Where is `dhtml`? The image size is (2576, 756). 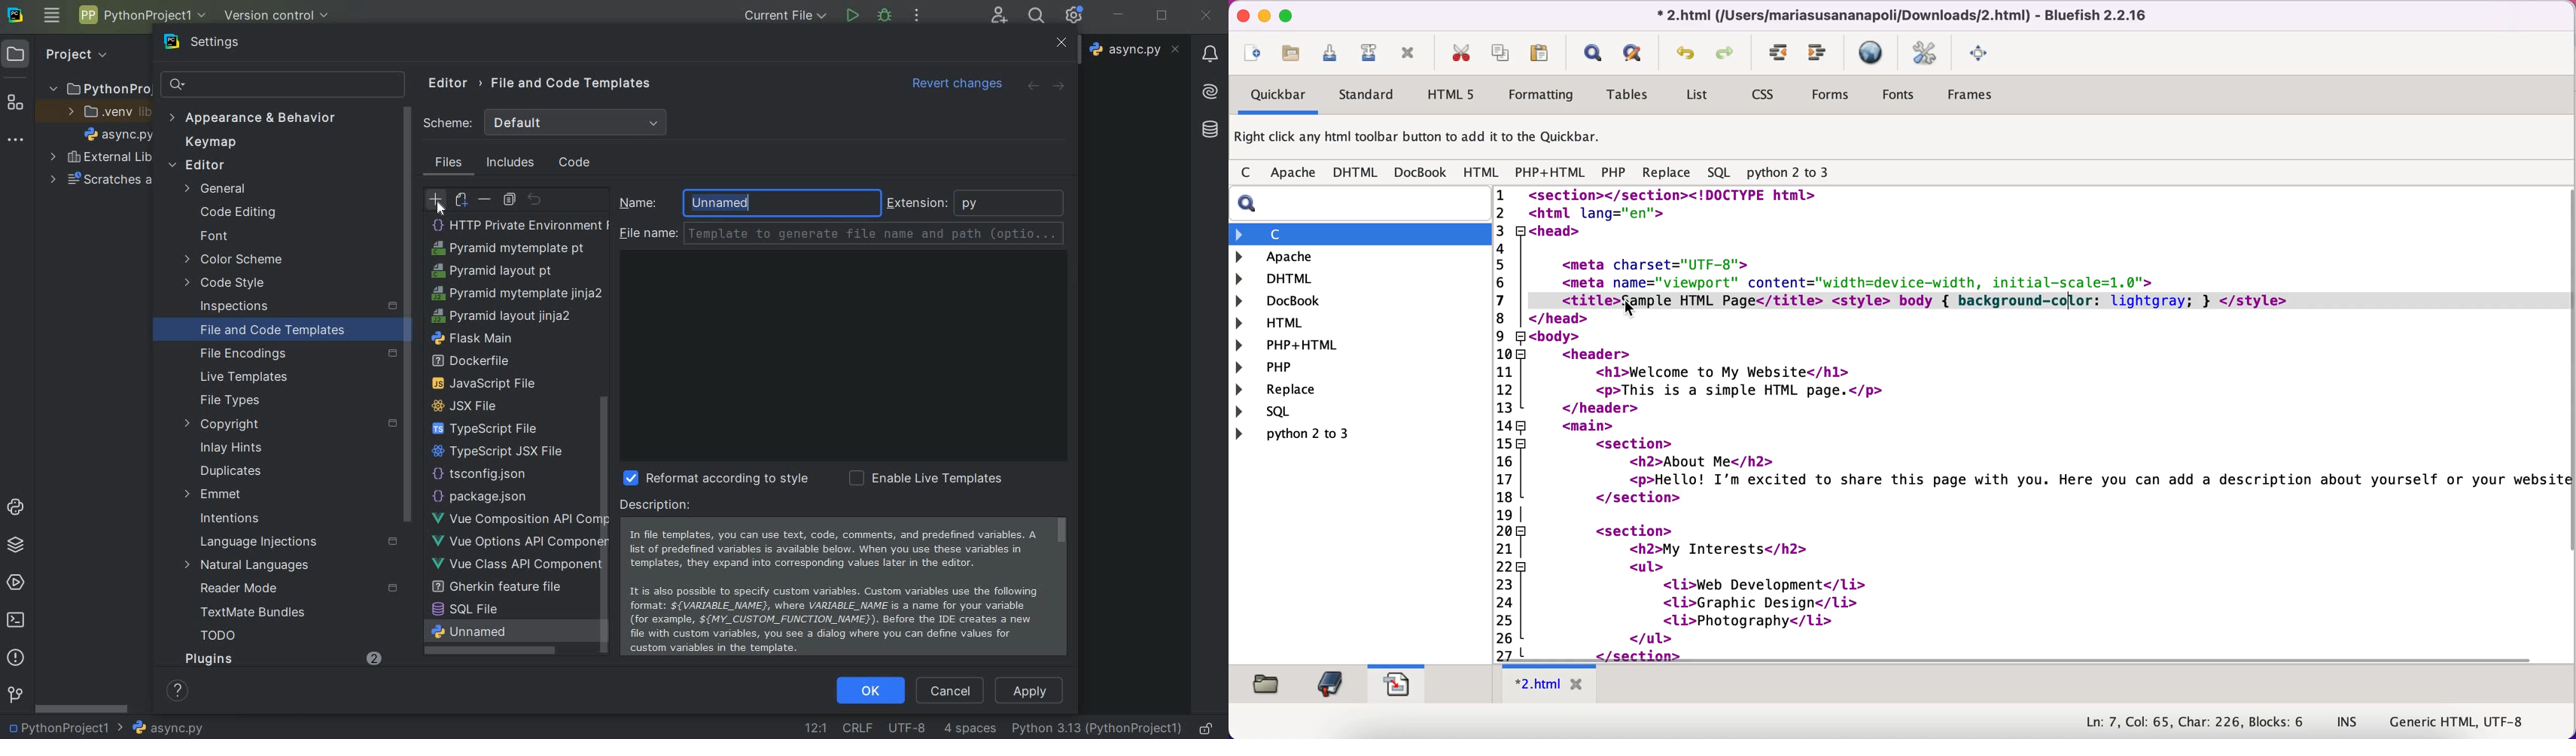 dhtml is located at coordinates (1282, 277).